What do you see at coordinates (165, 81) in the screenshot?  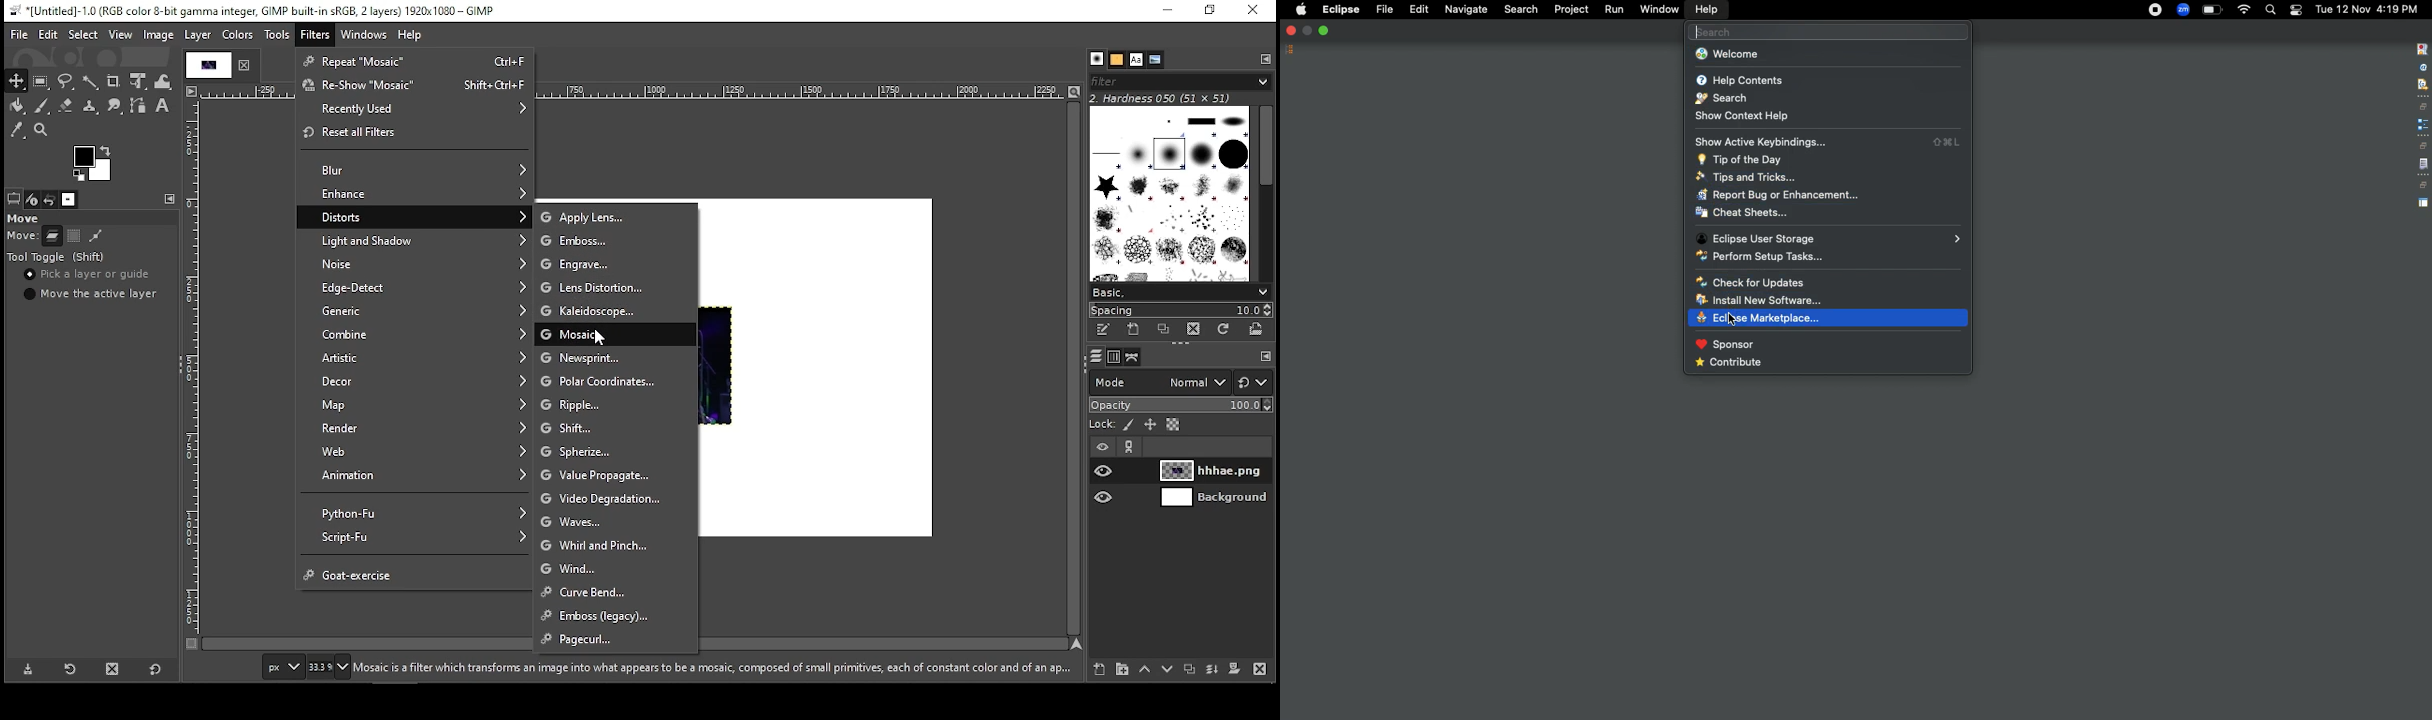 I see `warp transform tool` at bounding box center [165, 81].